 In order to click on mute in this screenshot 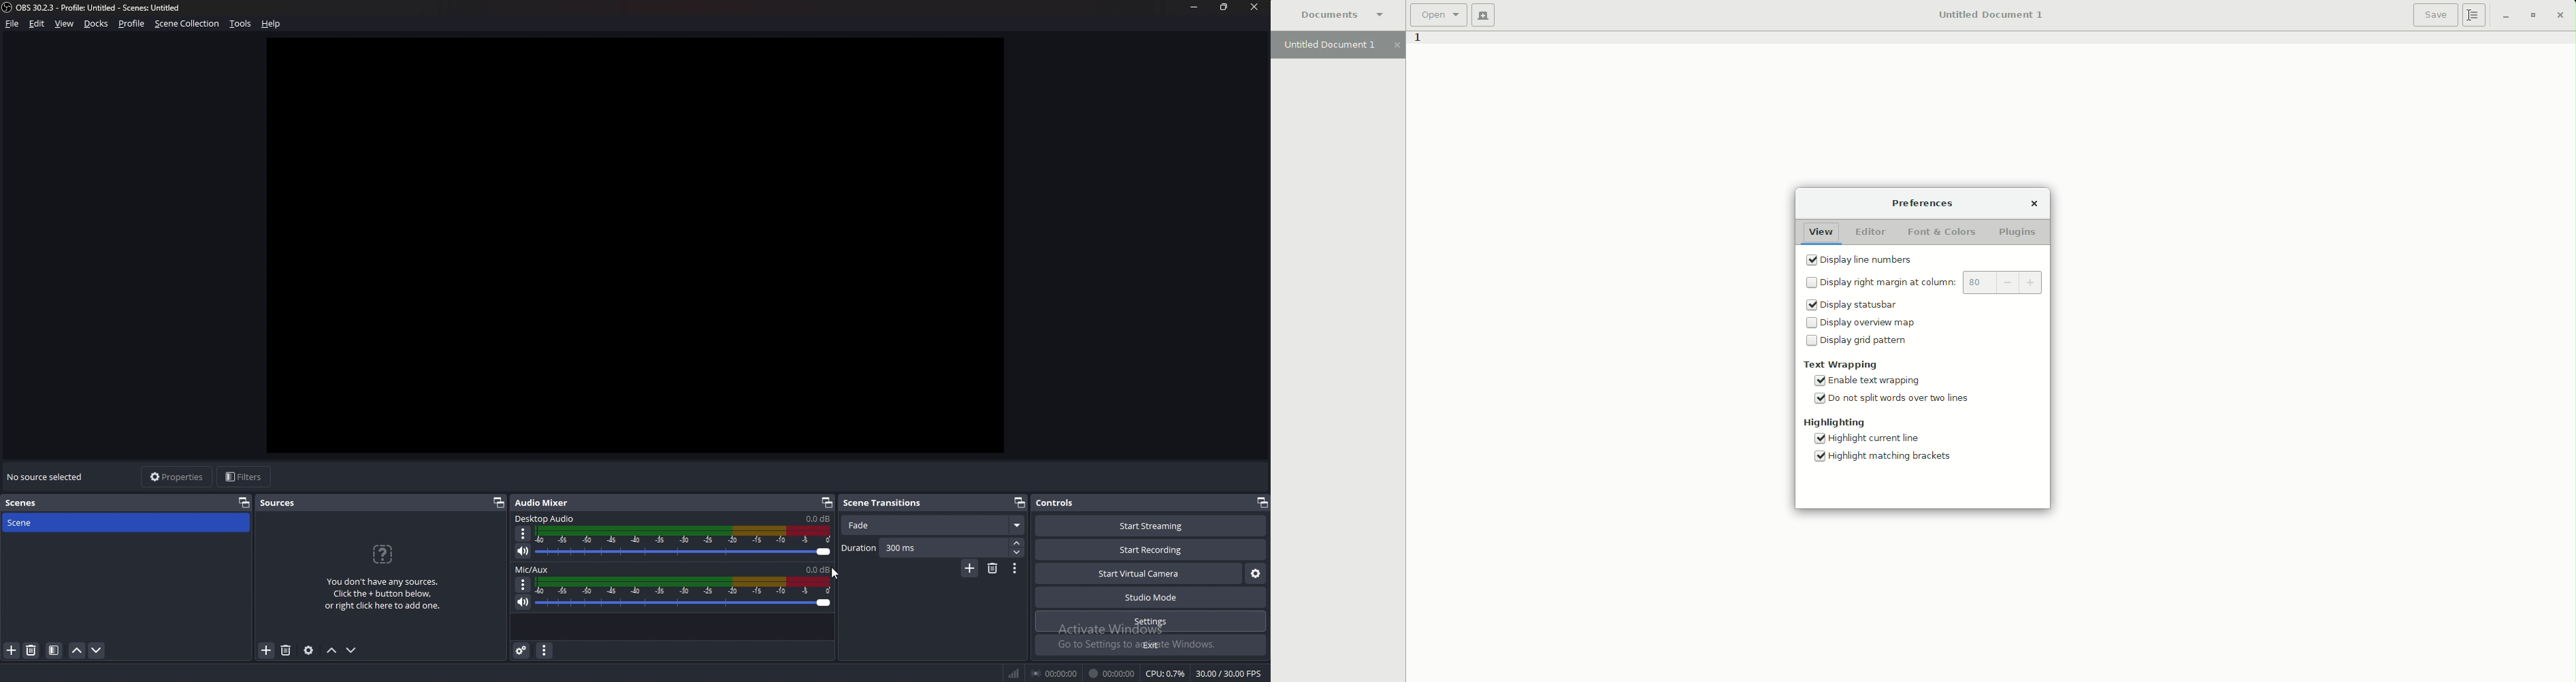, I will do `click(523, 603)`.